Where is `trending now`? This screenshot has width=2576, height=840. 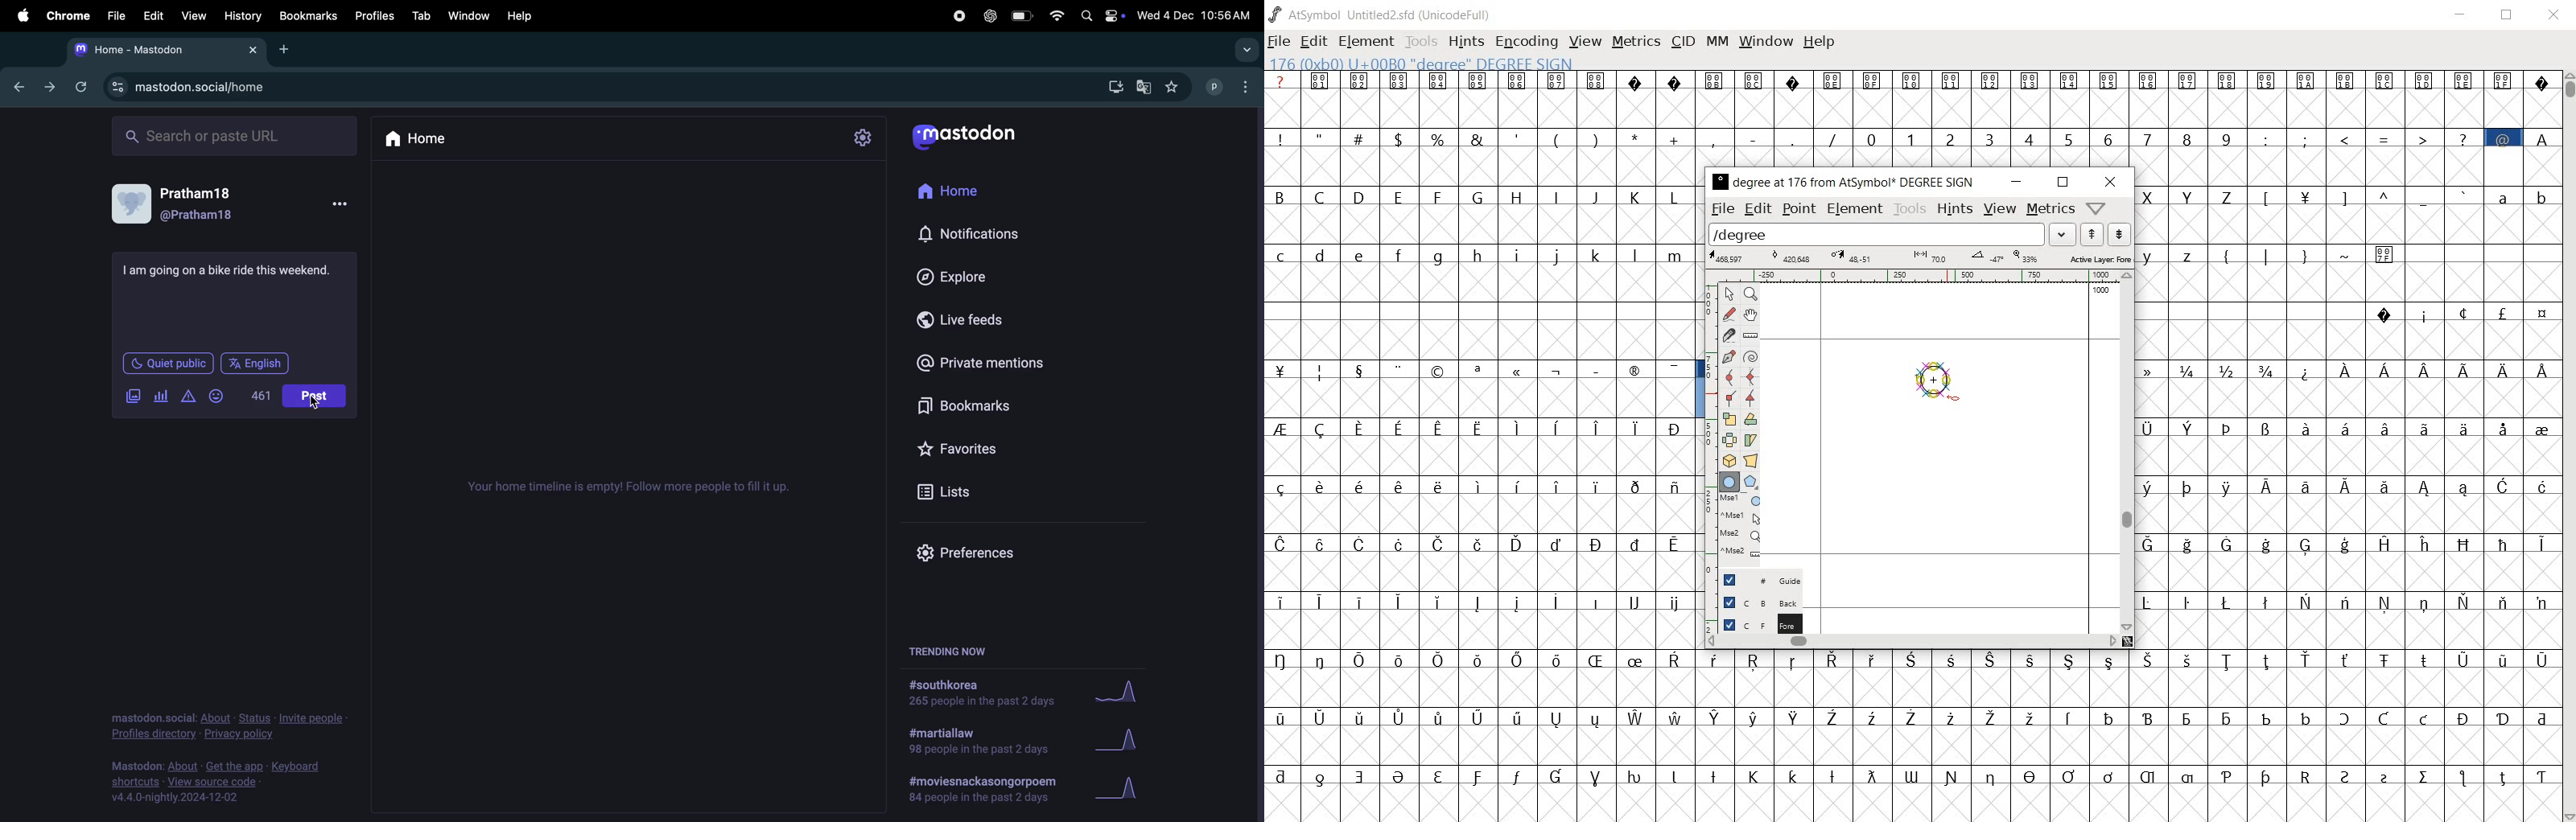 trending now is located at coordinates (951, 649).